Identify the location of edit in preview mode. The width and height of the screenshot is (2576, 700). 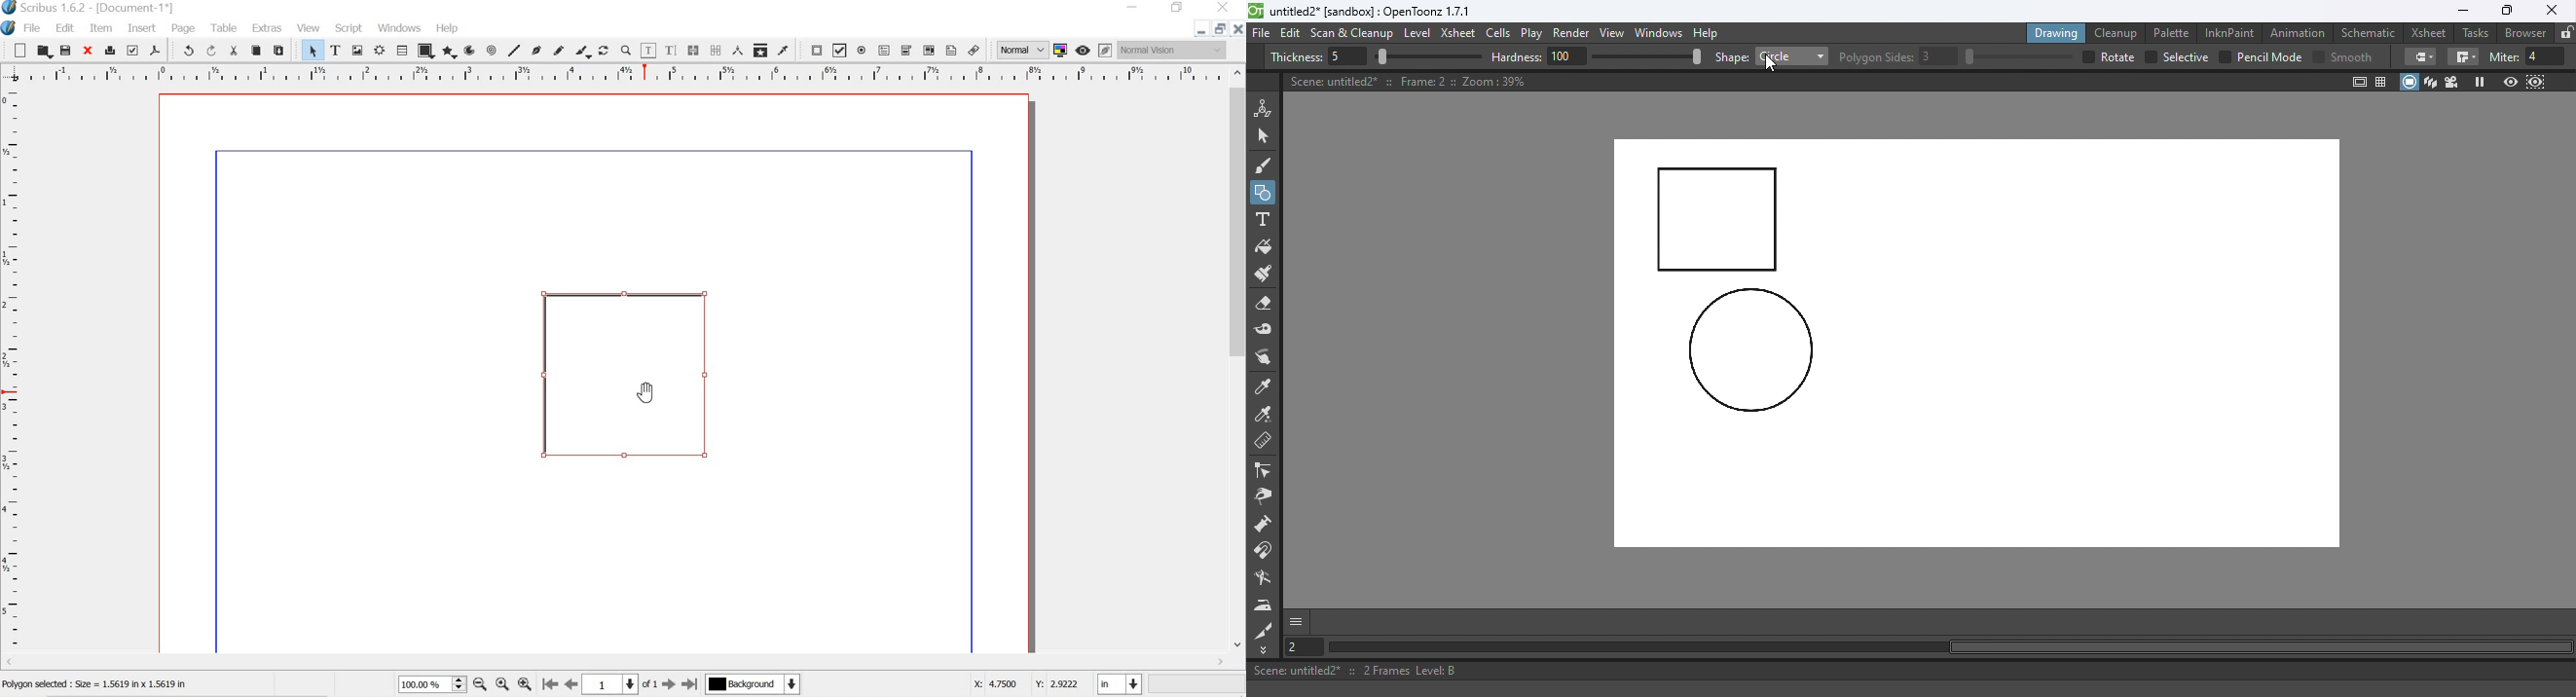
(1103, 49).